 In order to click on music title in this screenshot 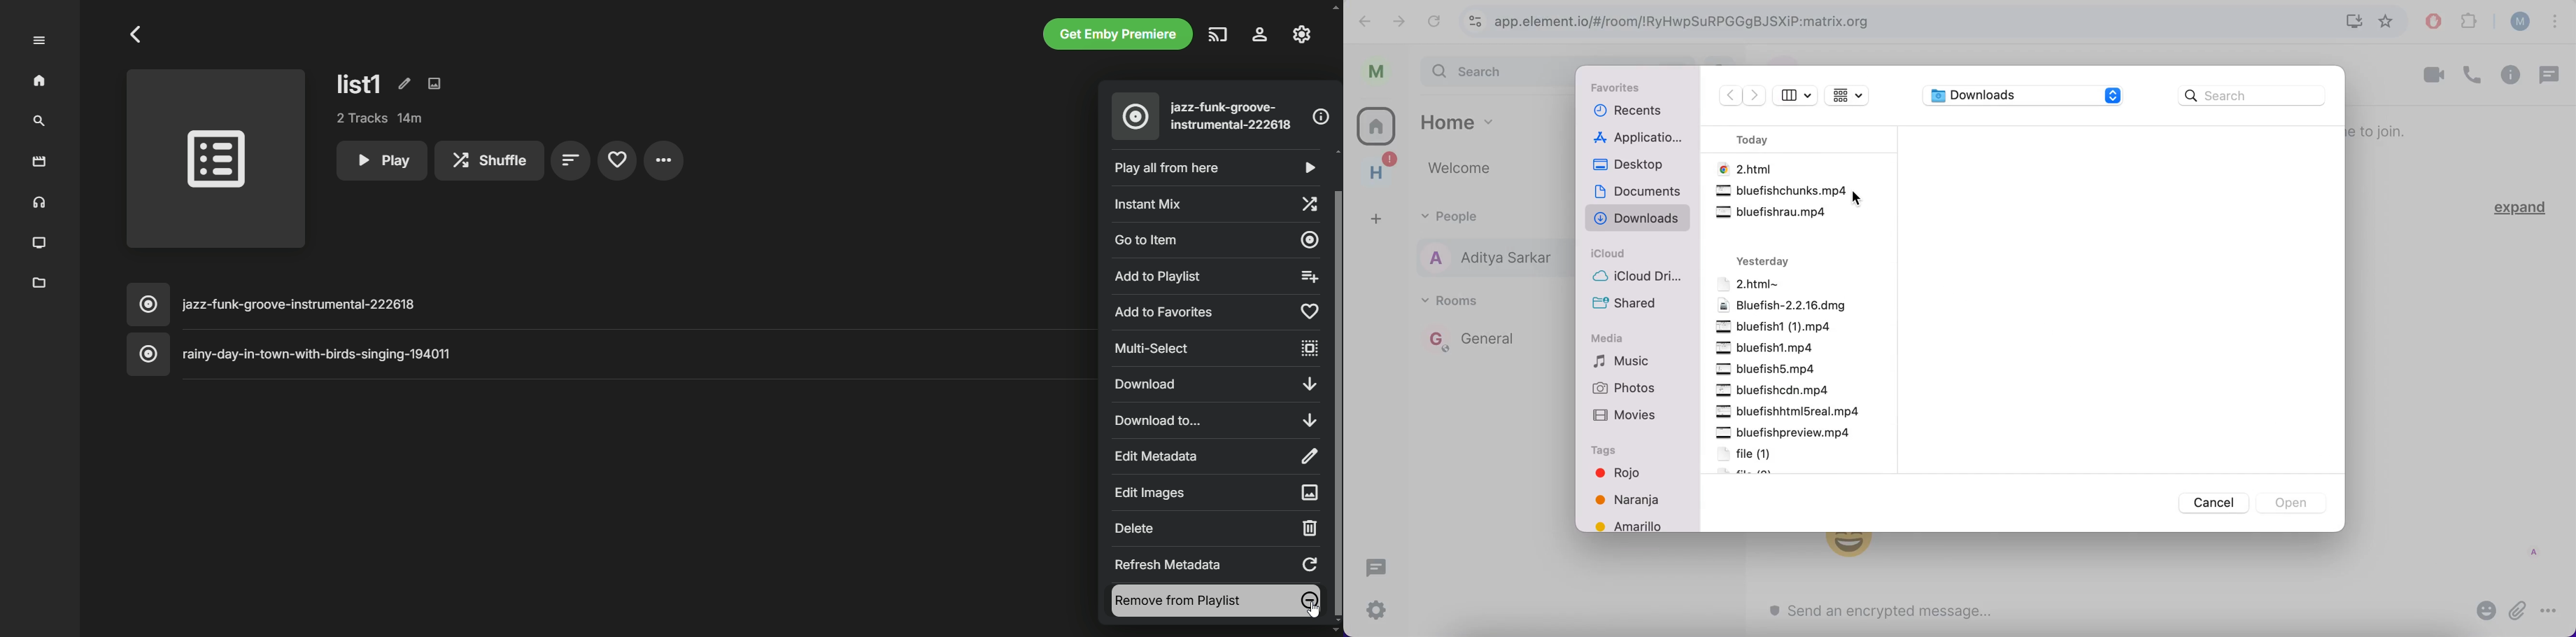, I will do `click(609, 354)`.